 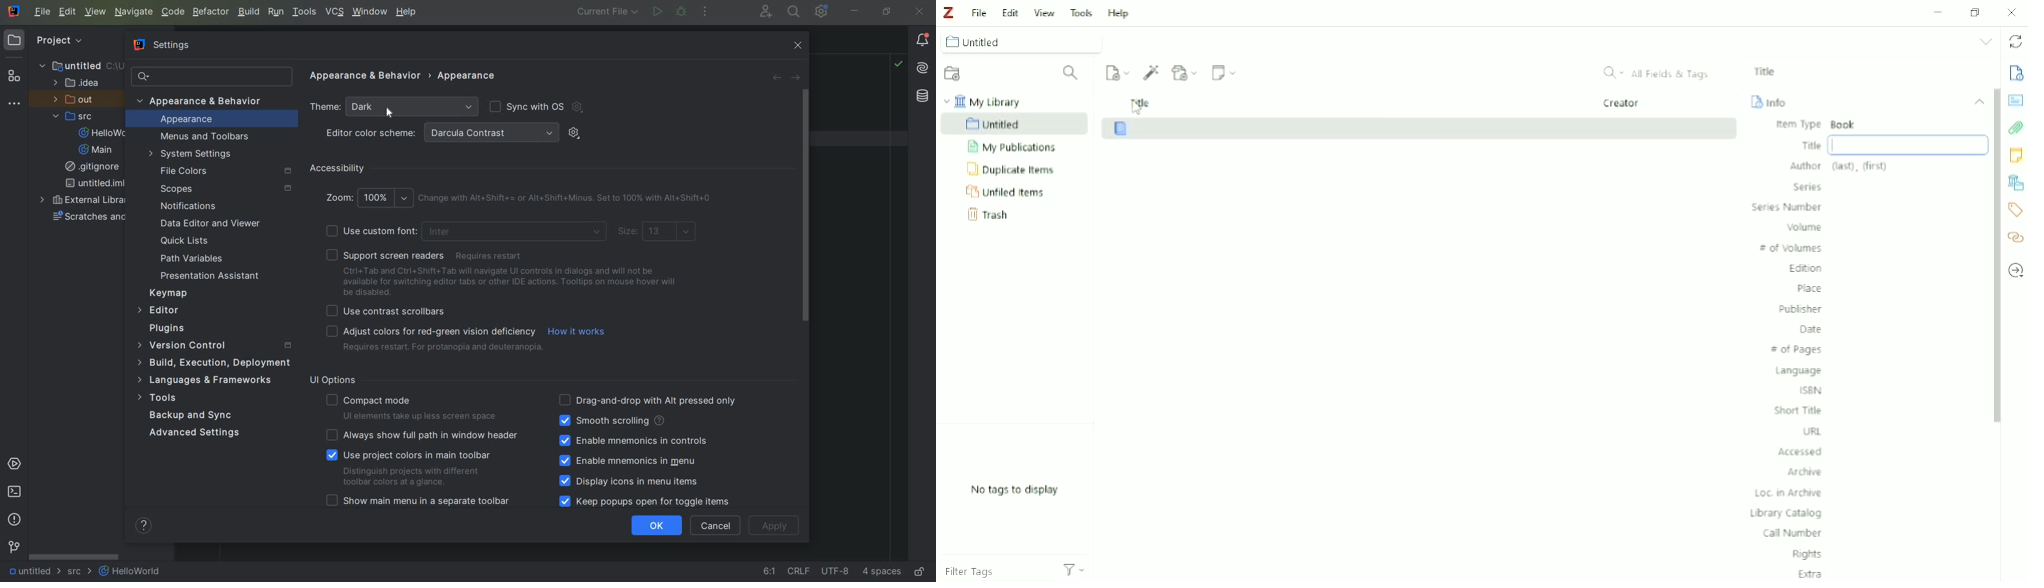 What do you see at coordinates (160, 311) in the screenshot?
I see `EDITOR` at bounding box center [160, 311].